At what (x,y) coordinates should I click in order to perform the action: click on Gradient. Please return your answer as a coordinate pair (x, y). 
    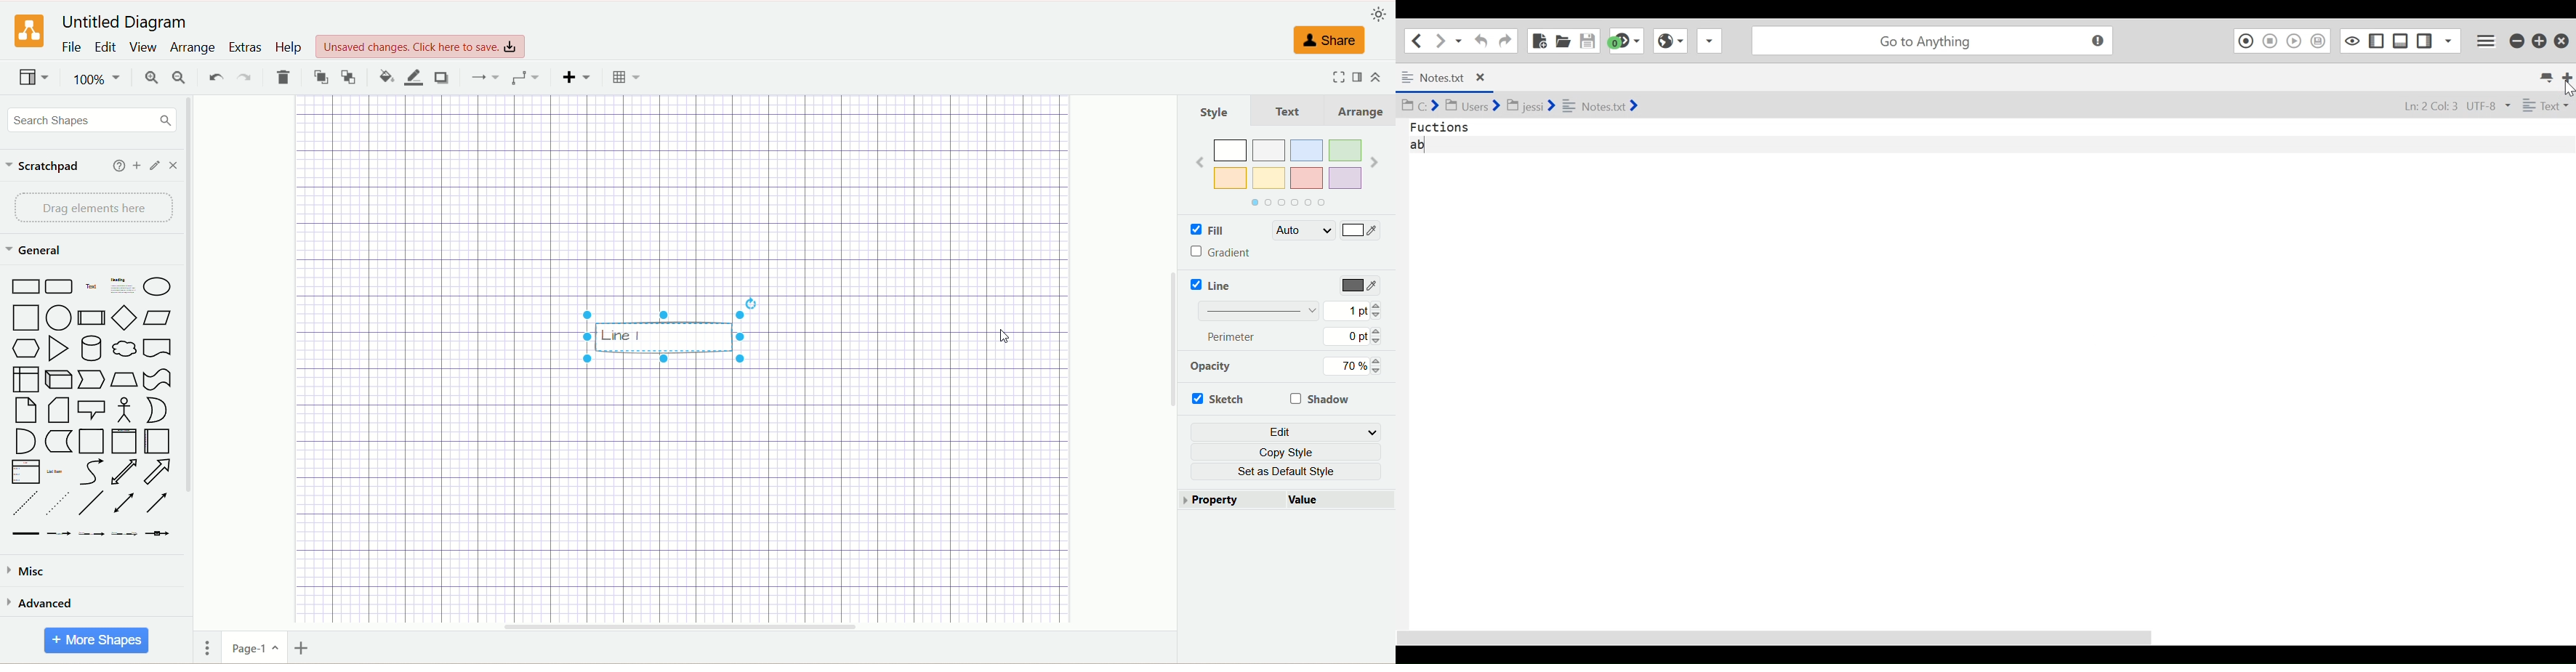
    Looking at the image, I should click on (1231, 250).